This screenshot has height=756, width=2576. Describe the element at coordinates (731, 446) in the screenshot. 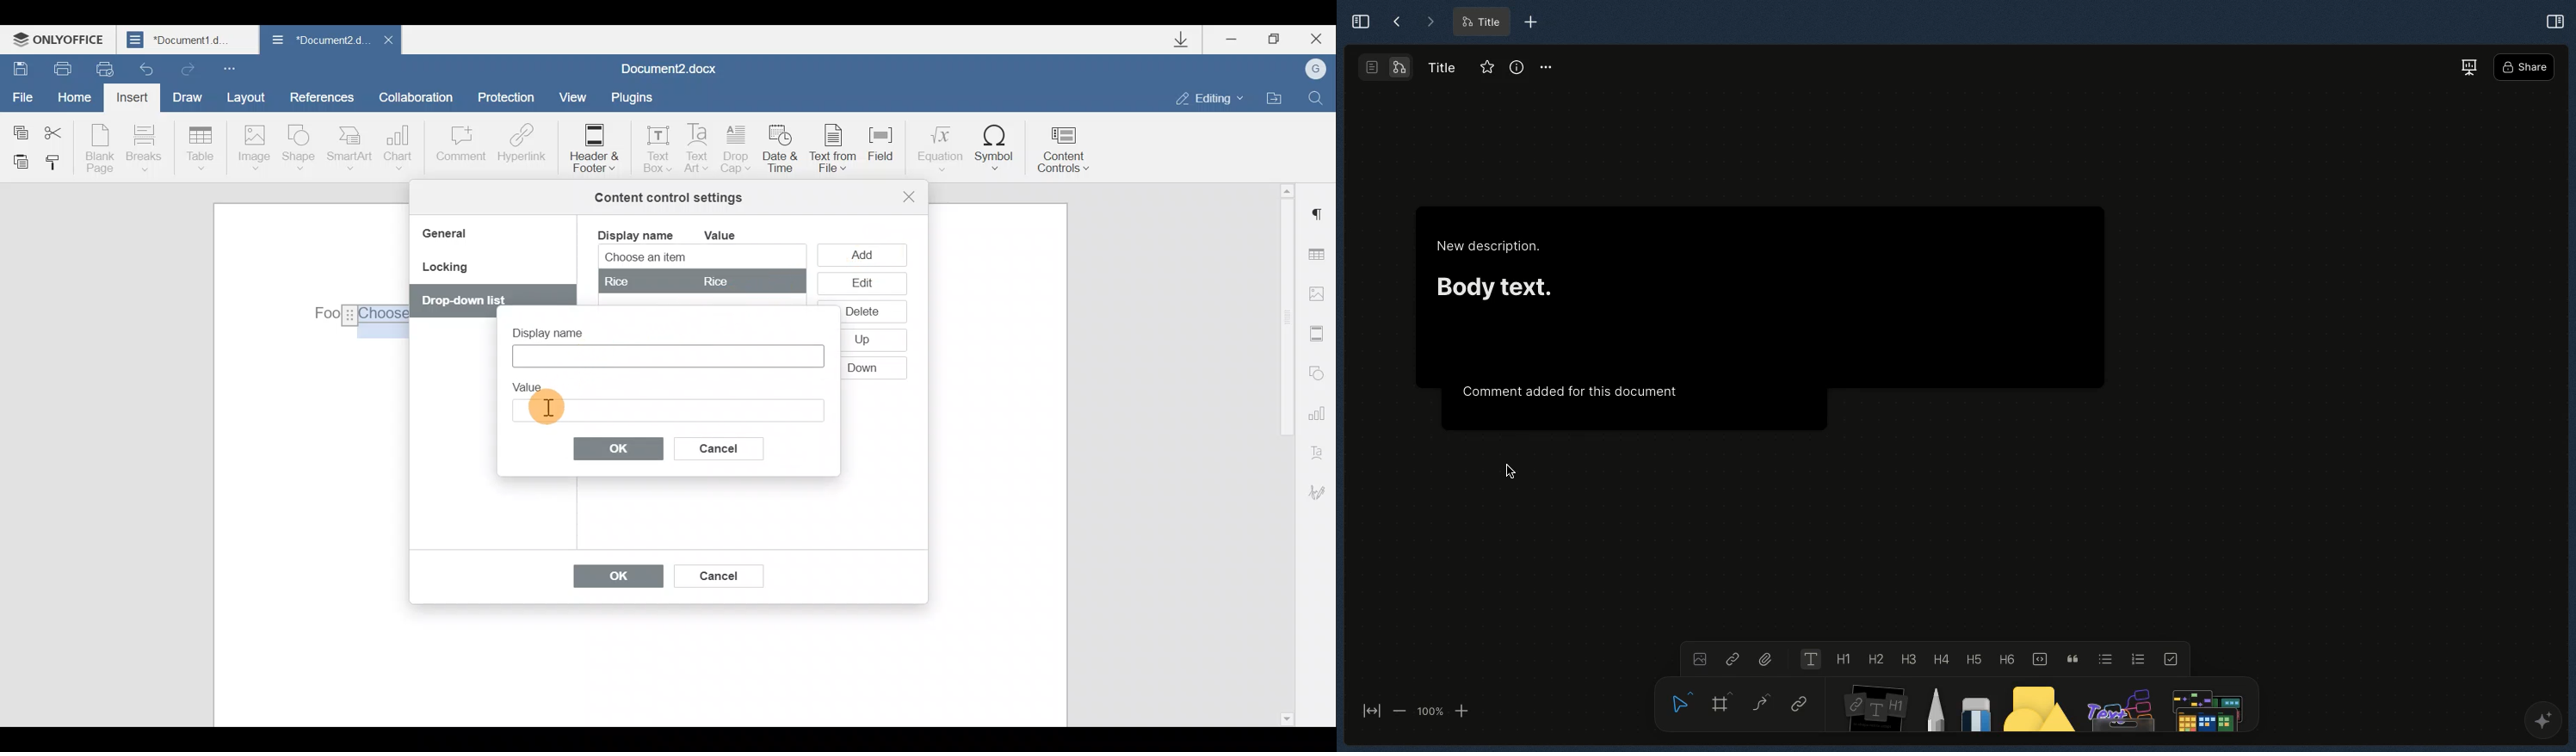

I see `Cancel` at that location.